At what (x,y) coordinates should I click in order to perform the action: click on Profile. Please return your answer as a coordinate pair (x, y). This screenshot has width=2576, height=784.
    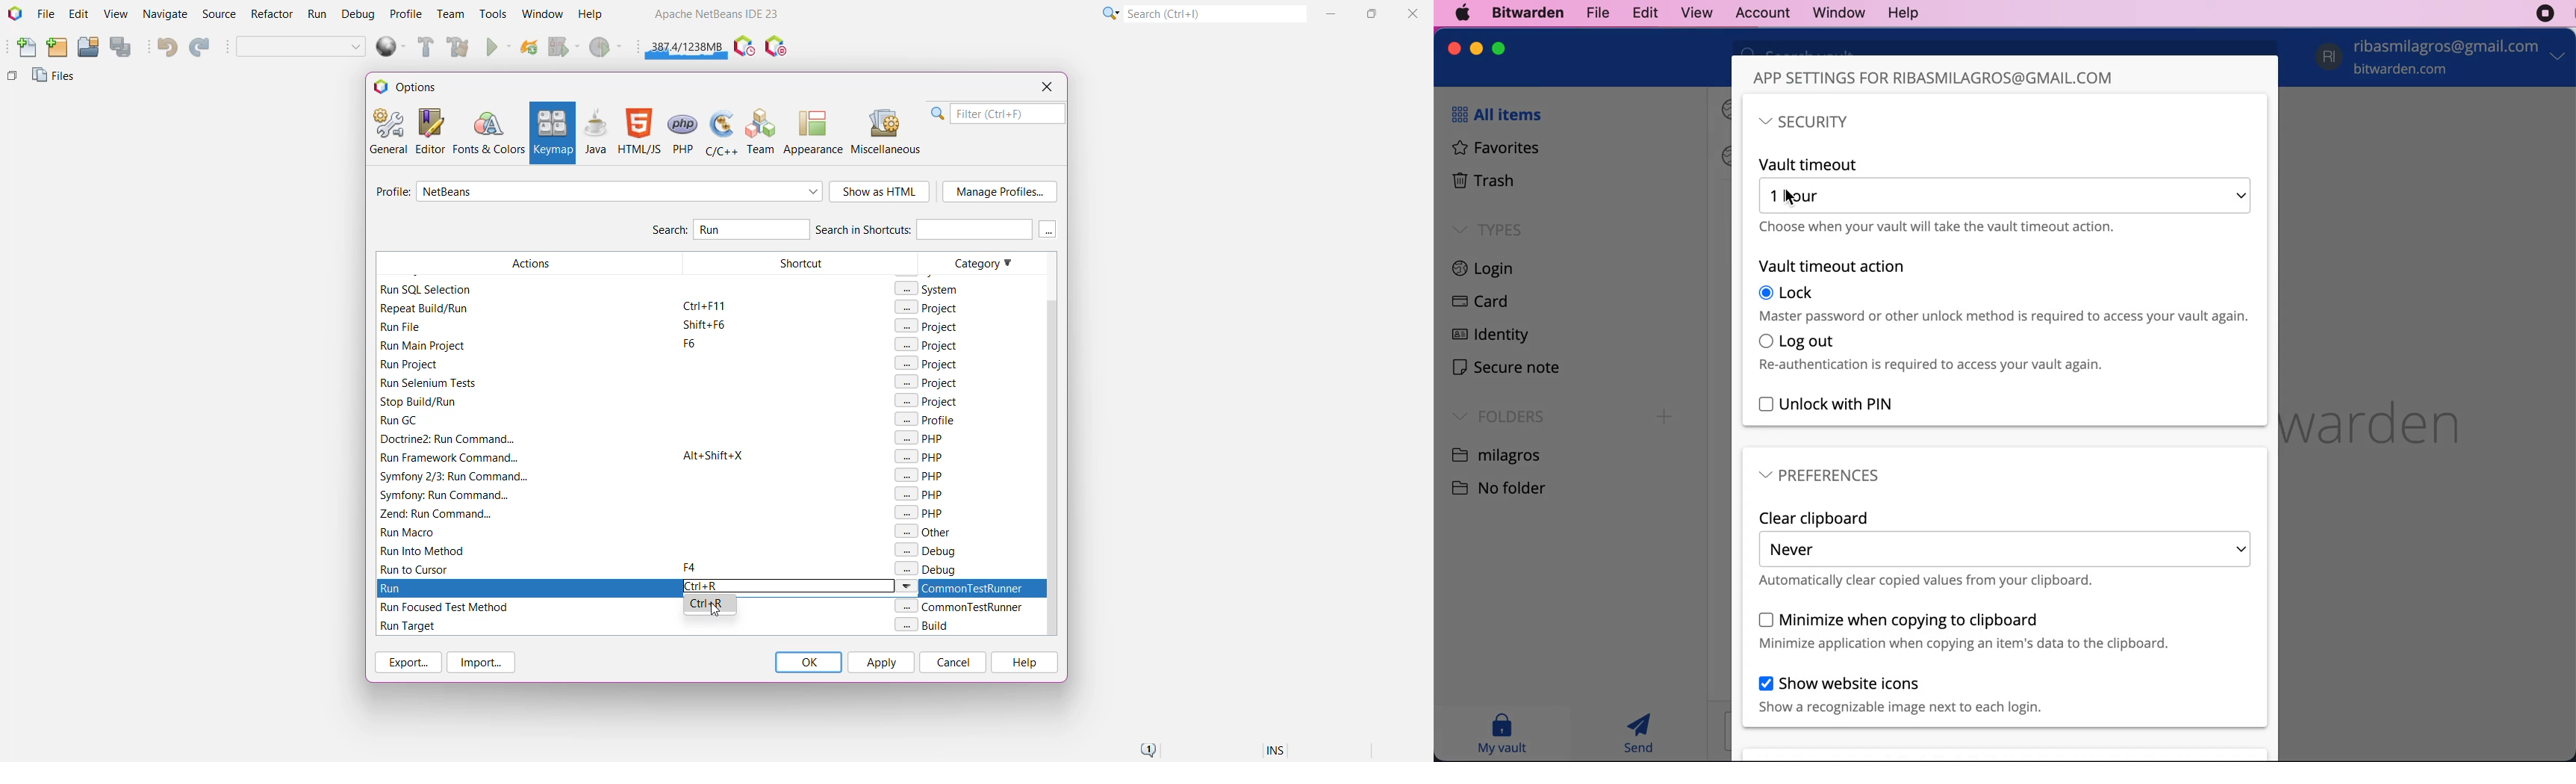
    Looking at the image, I should click on (391, 193).